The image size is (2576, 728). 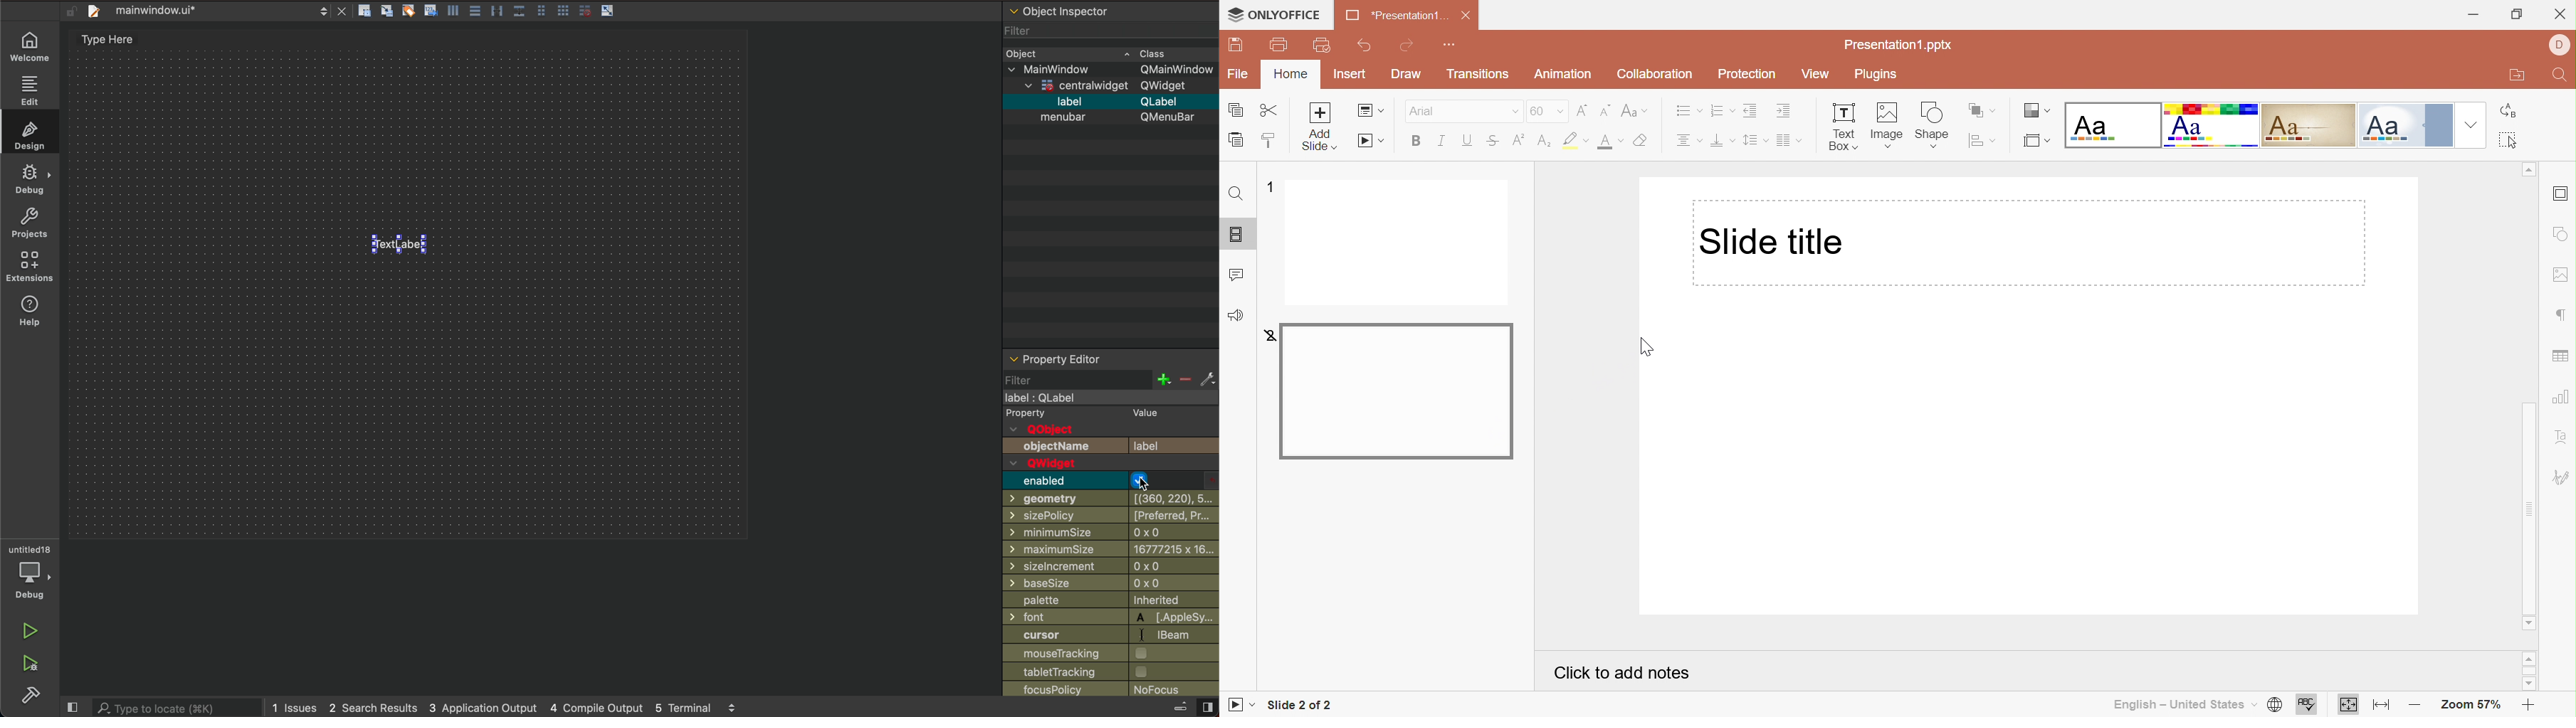 What do you see at coordinates (1161, 100) in the screenshot?
I see `Qlable` at bounding box center [1161, 100].